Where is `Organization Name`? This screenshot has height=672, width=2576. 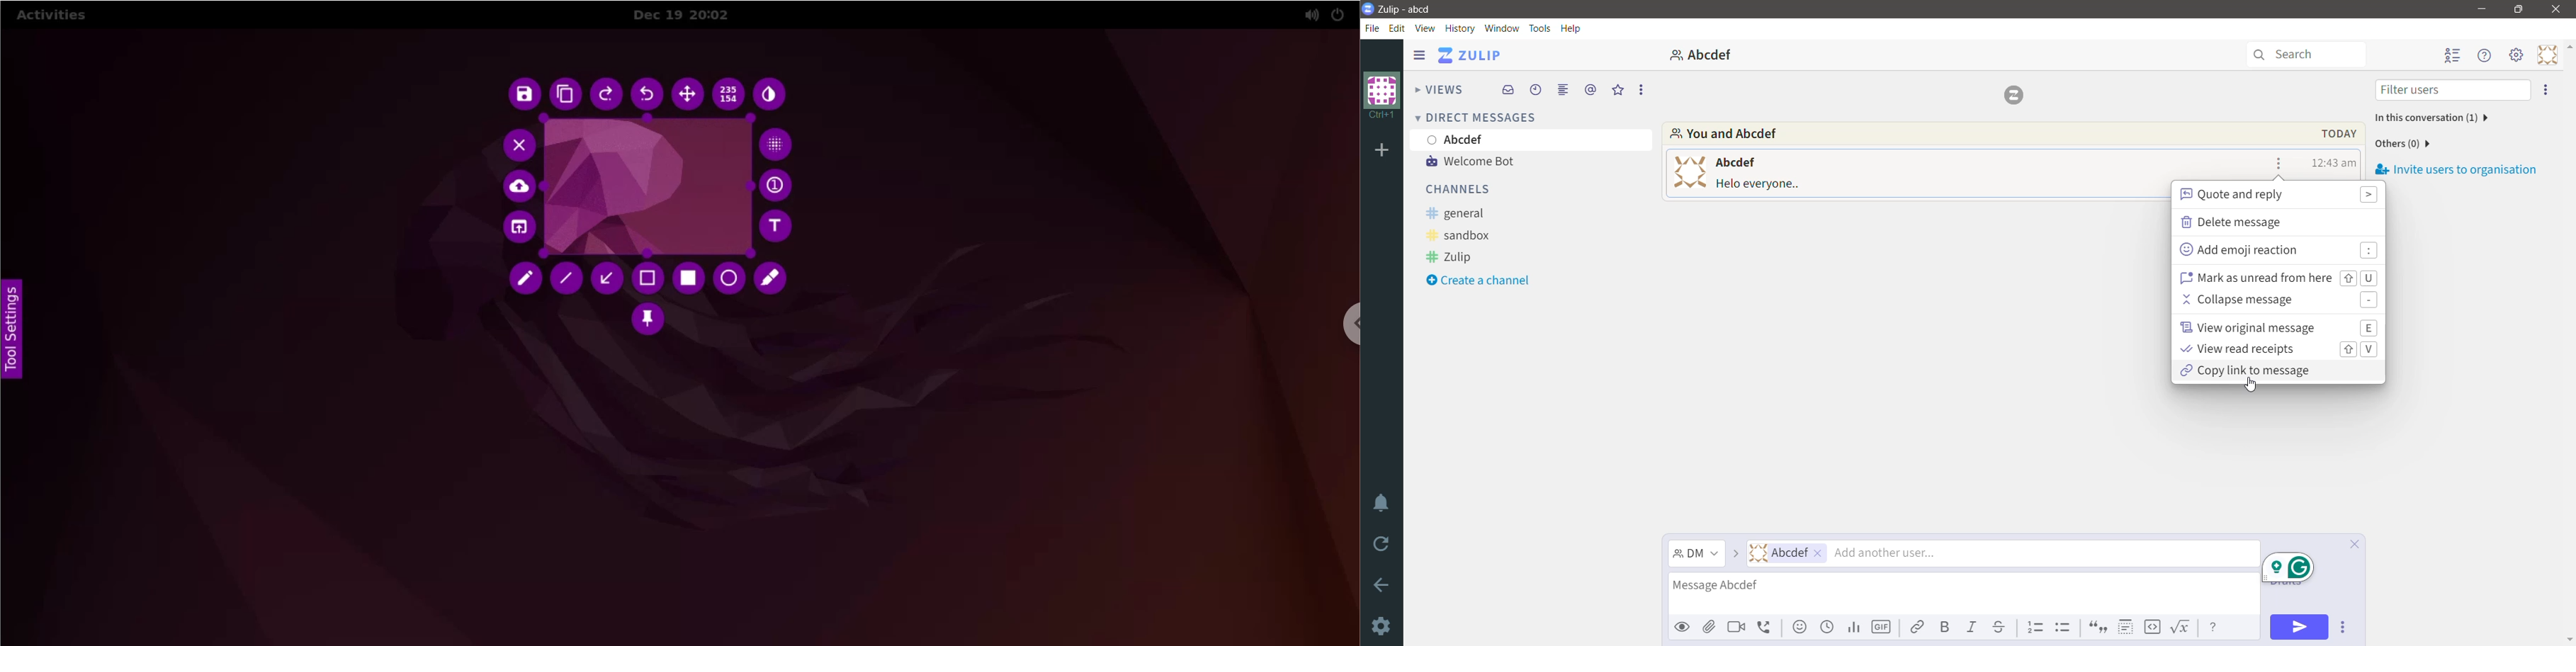
Organization Name is located at coordinates (1382, 152).